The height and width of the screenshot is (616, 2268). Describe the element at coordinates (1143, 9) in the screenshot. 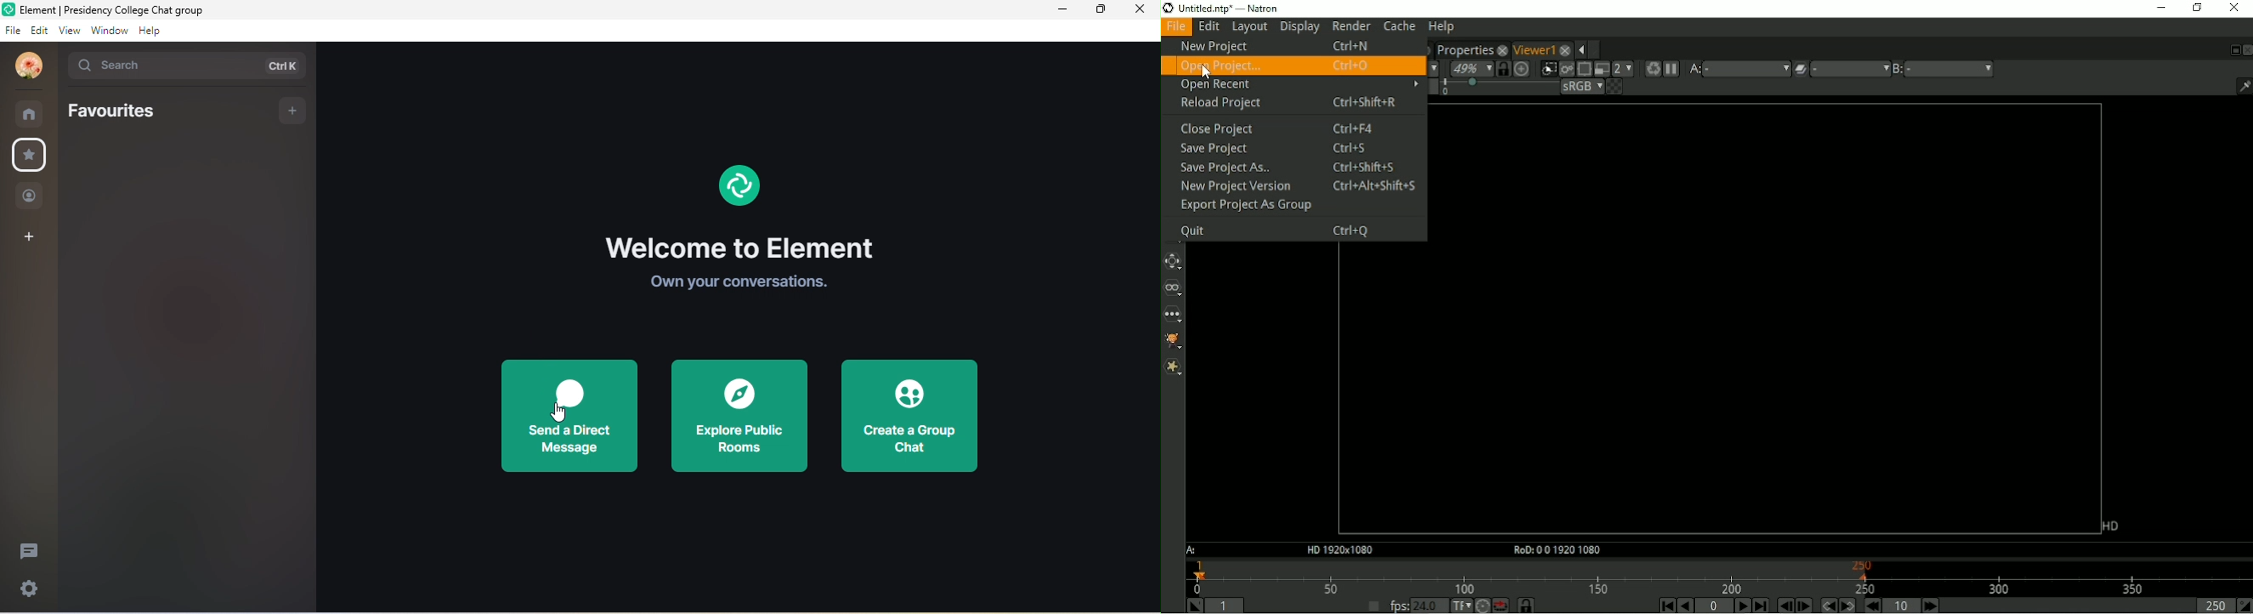

I see `close` at that location.